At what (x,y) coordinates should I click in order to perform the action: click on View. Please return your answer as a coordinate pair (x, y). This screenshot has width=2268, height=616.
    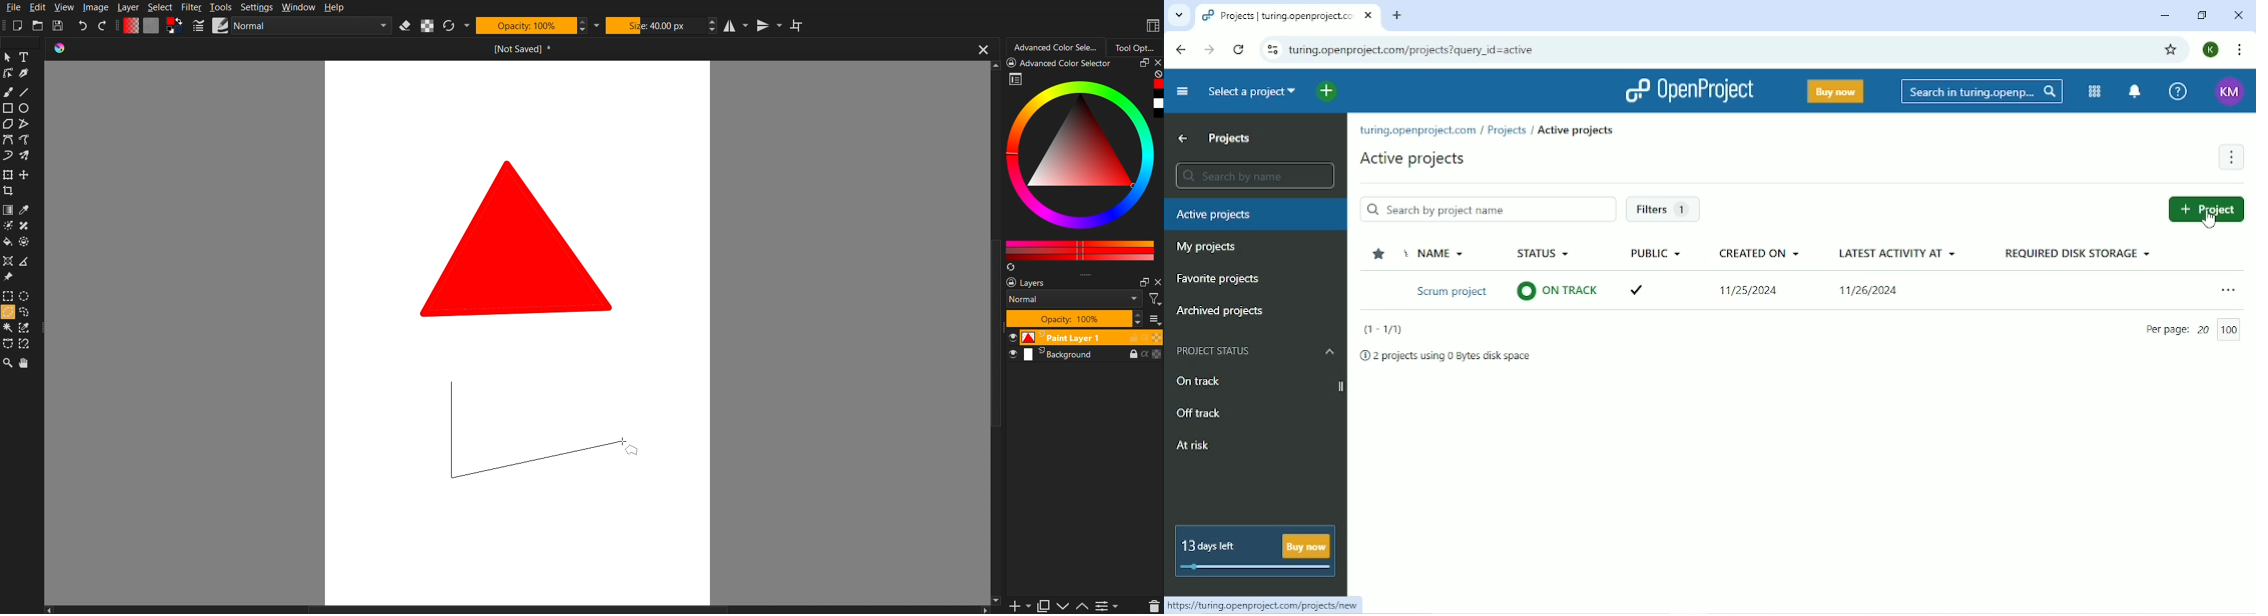
    Looking at the image, I should click on (64, 7).